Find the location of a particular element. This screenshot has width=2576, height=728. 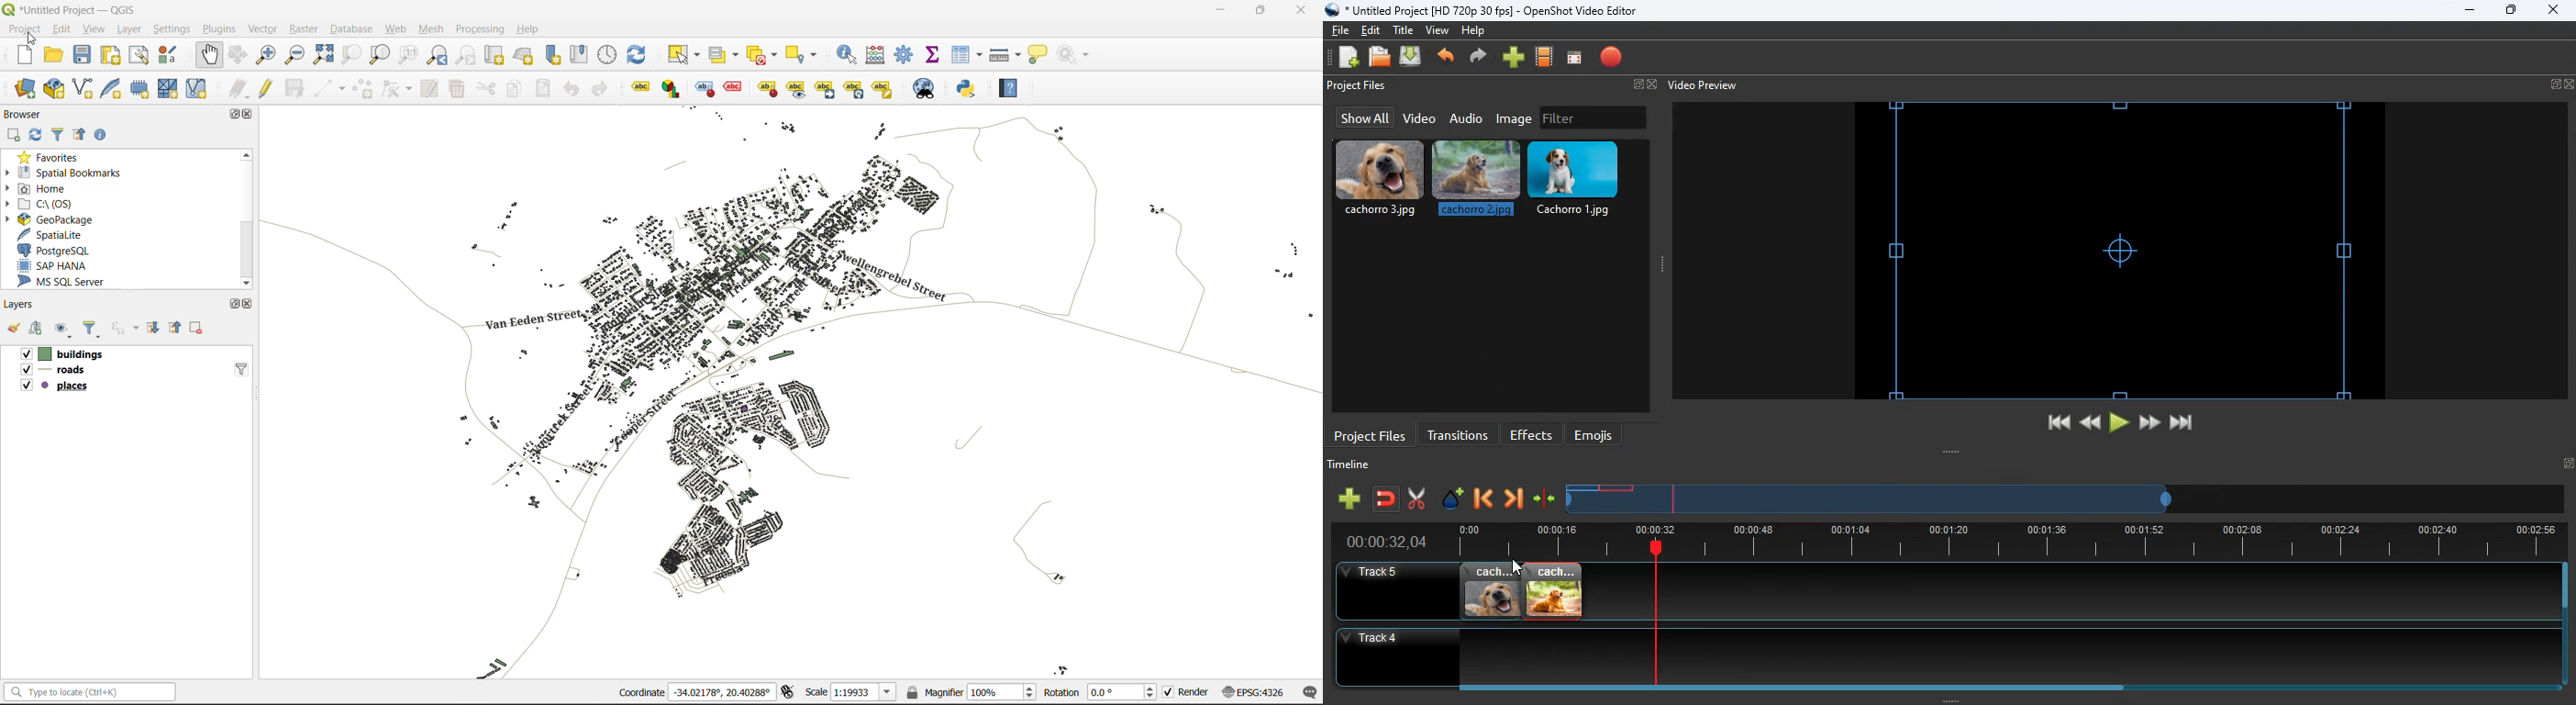

undo is located at coordinates (569, 88).